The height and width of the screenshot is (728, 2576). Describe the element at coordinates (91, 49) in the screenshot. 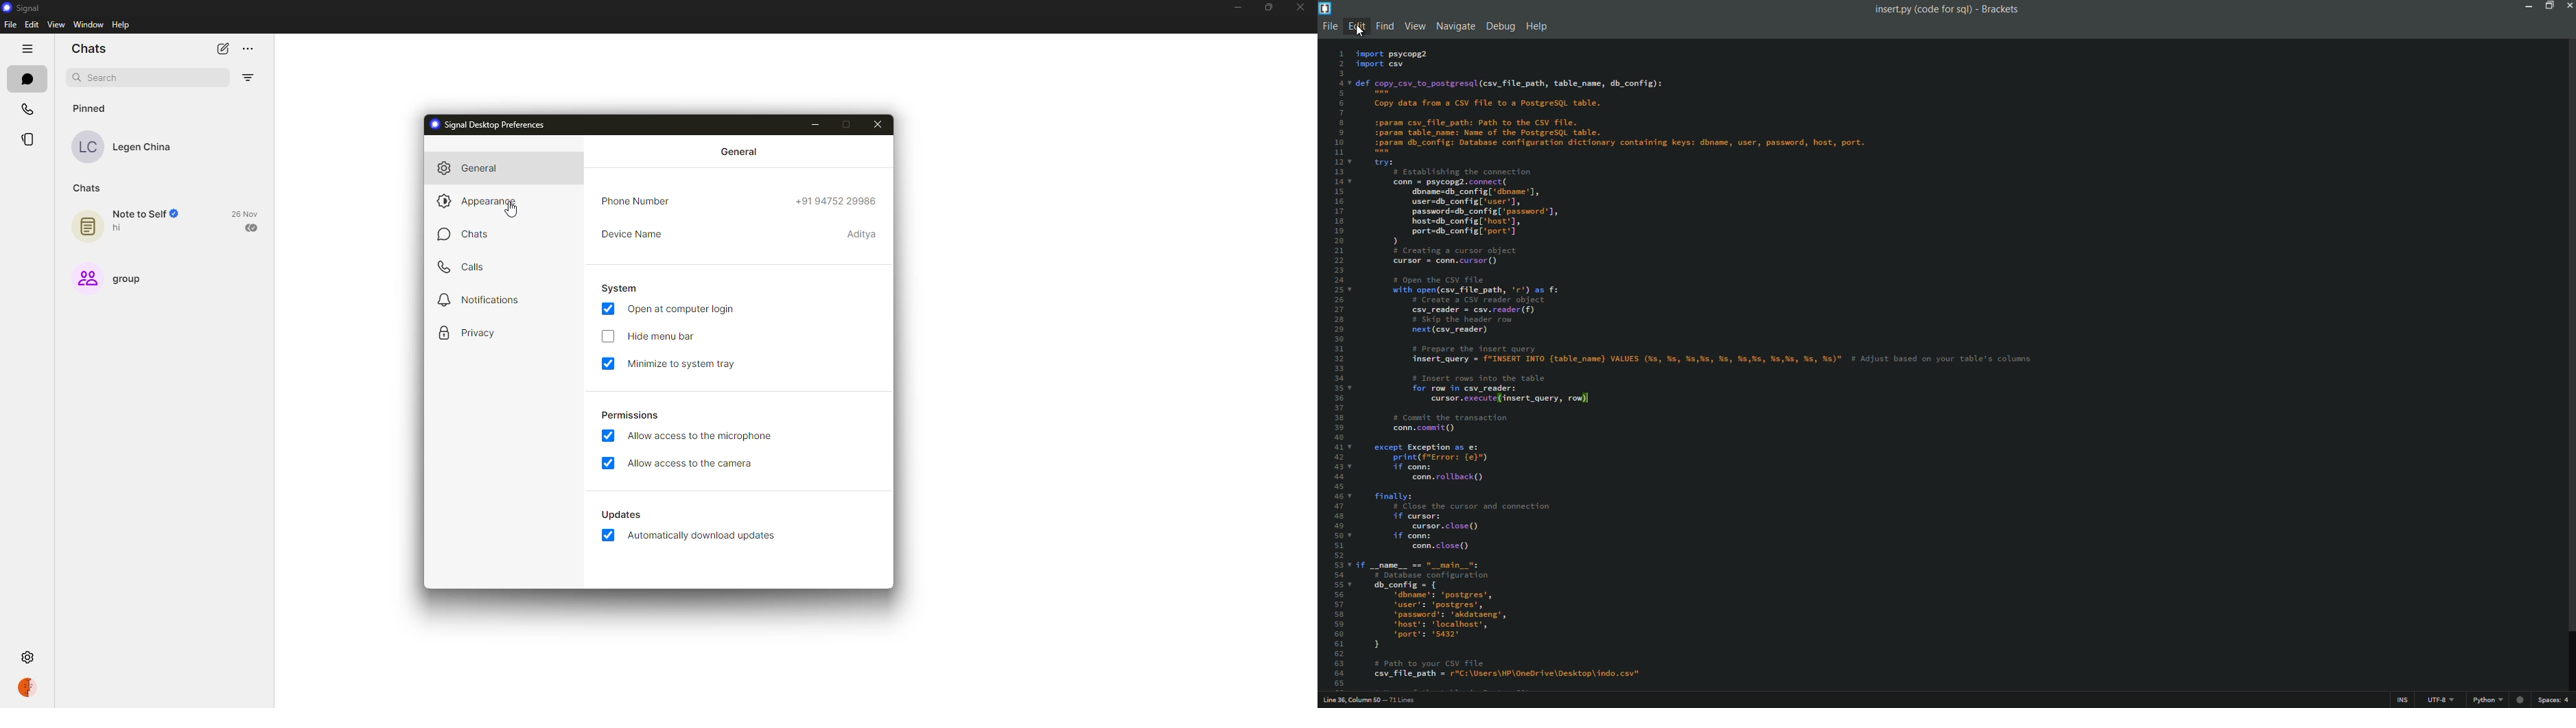

I see `chats` at that location.